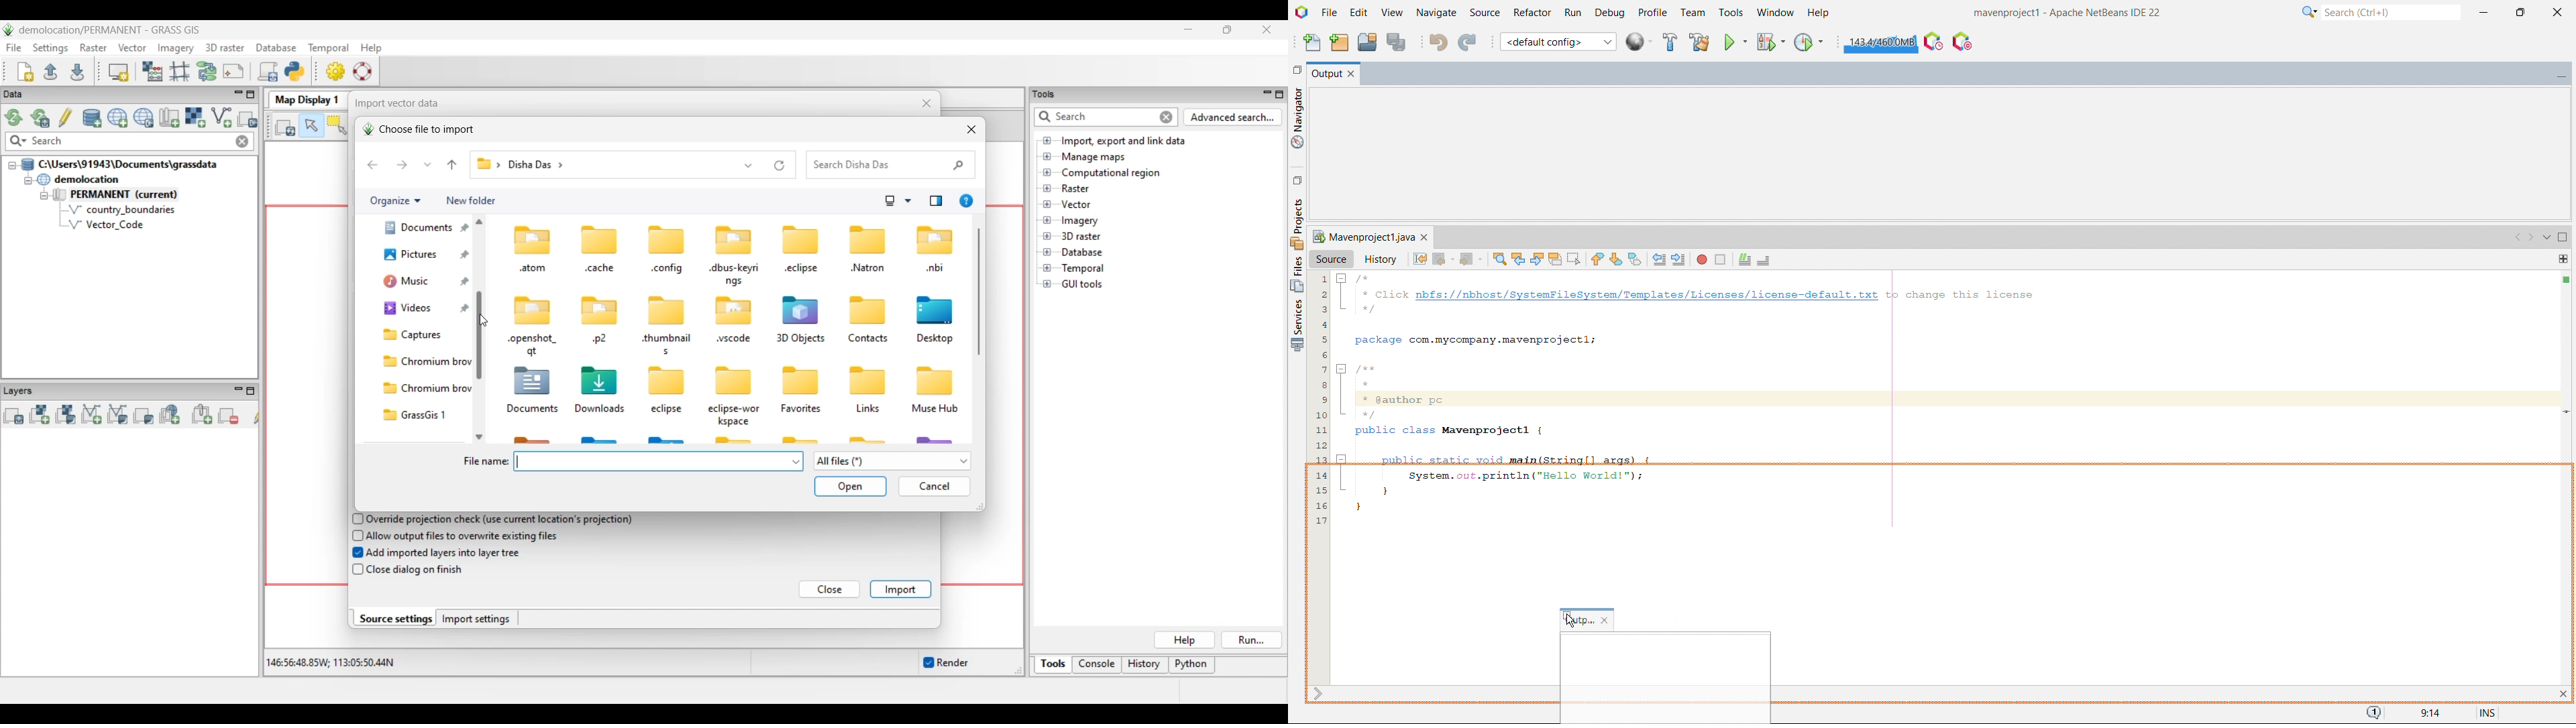 This screenshot has width=2576, height=728. Describe the element at coordinates (1485, 13) in the screenshot. I see `source` at that location.